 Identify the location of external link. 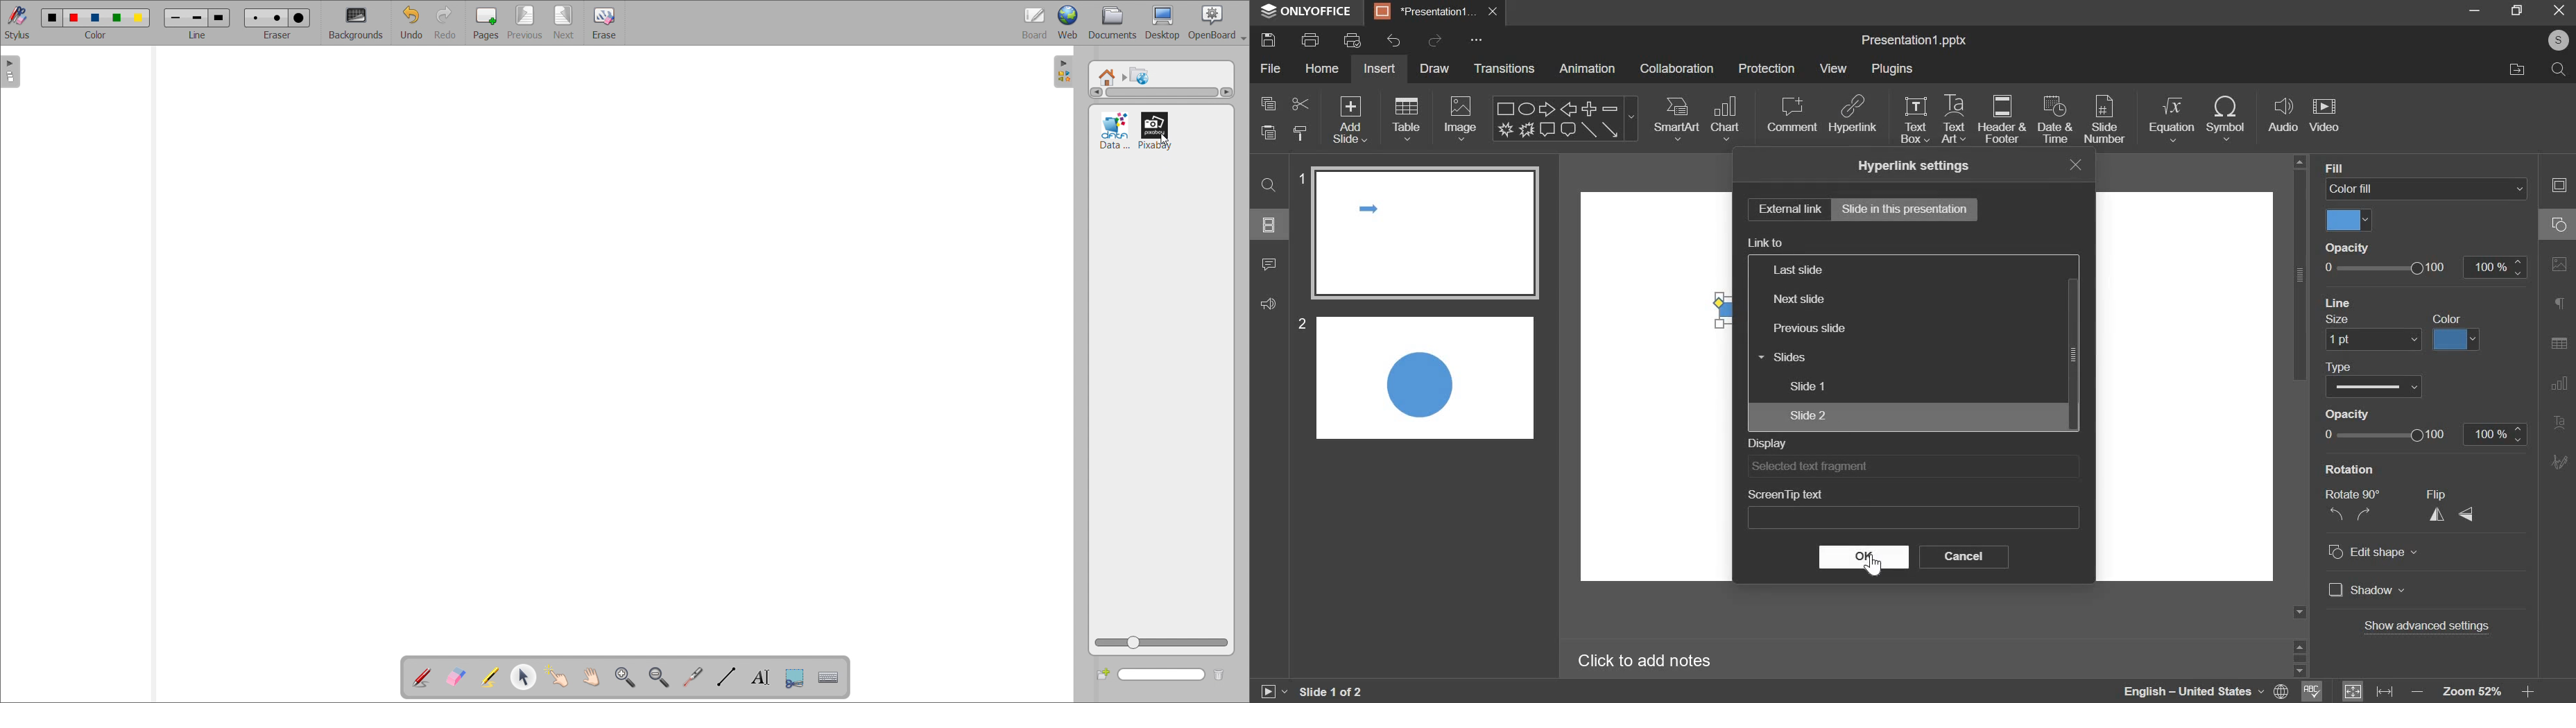
(1785, 210).